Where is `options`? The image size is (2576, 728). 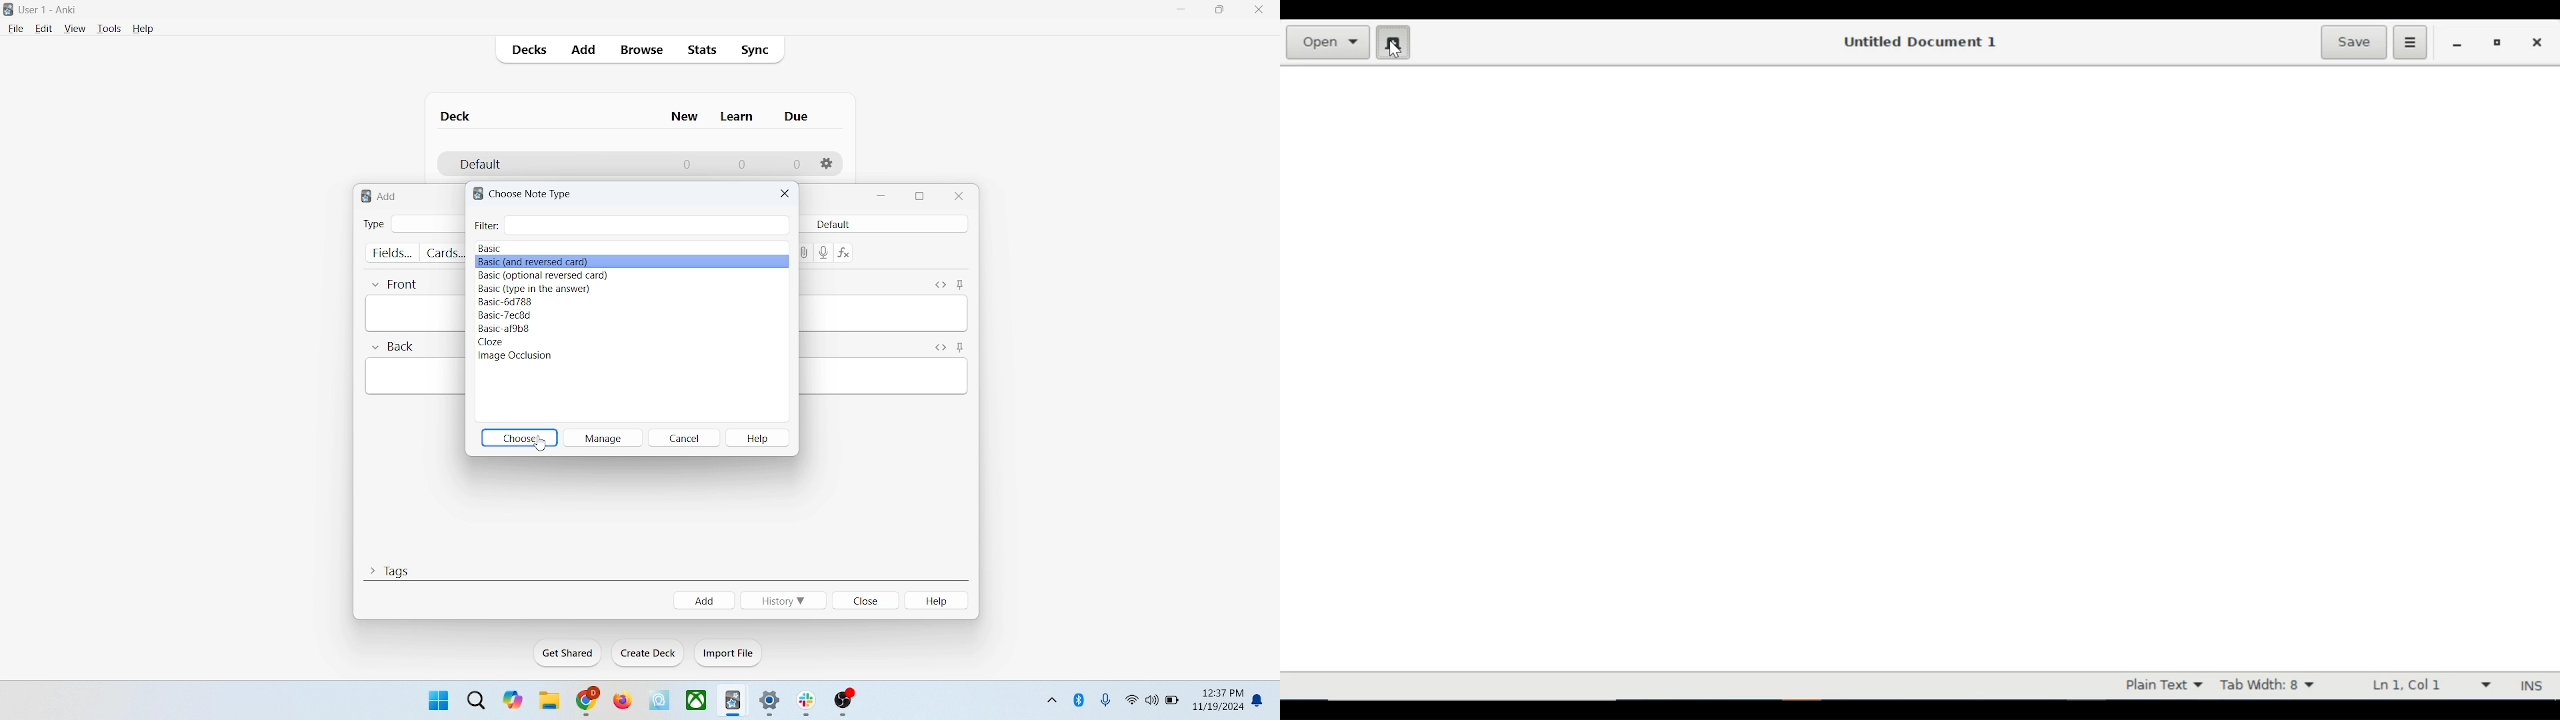
options is located at coordinates (828, 164).